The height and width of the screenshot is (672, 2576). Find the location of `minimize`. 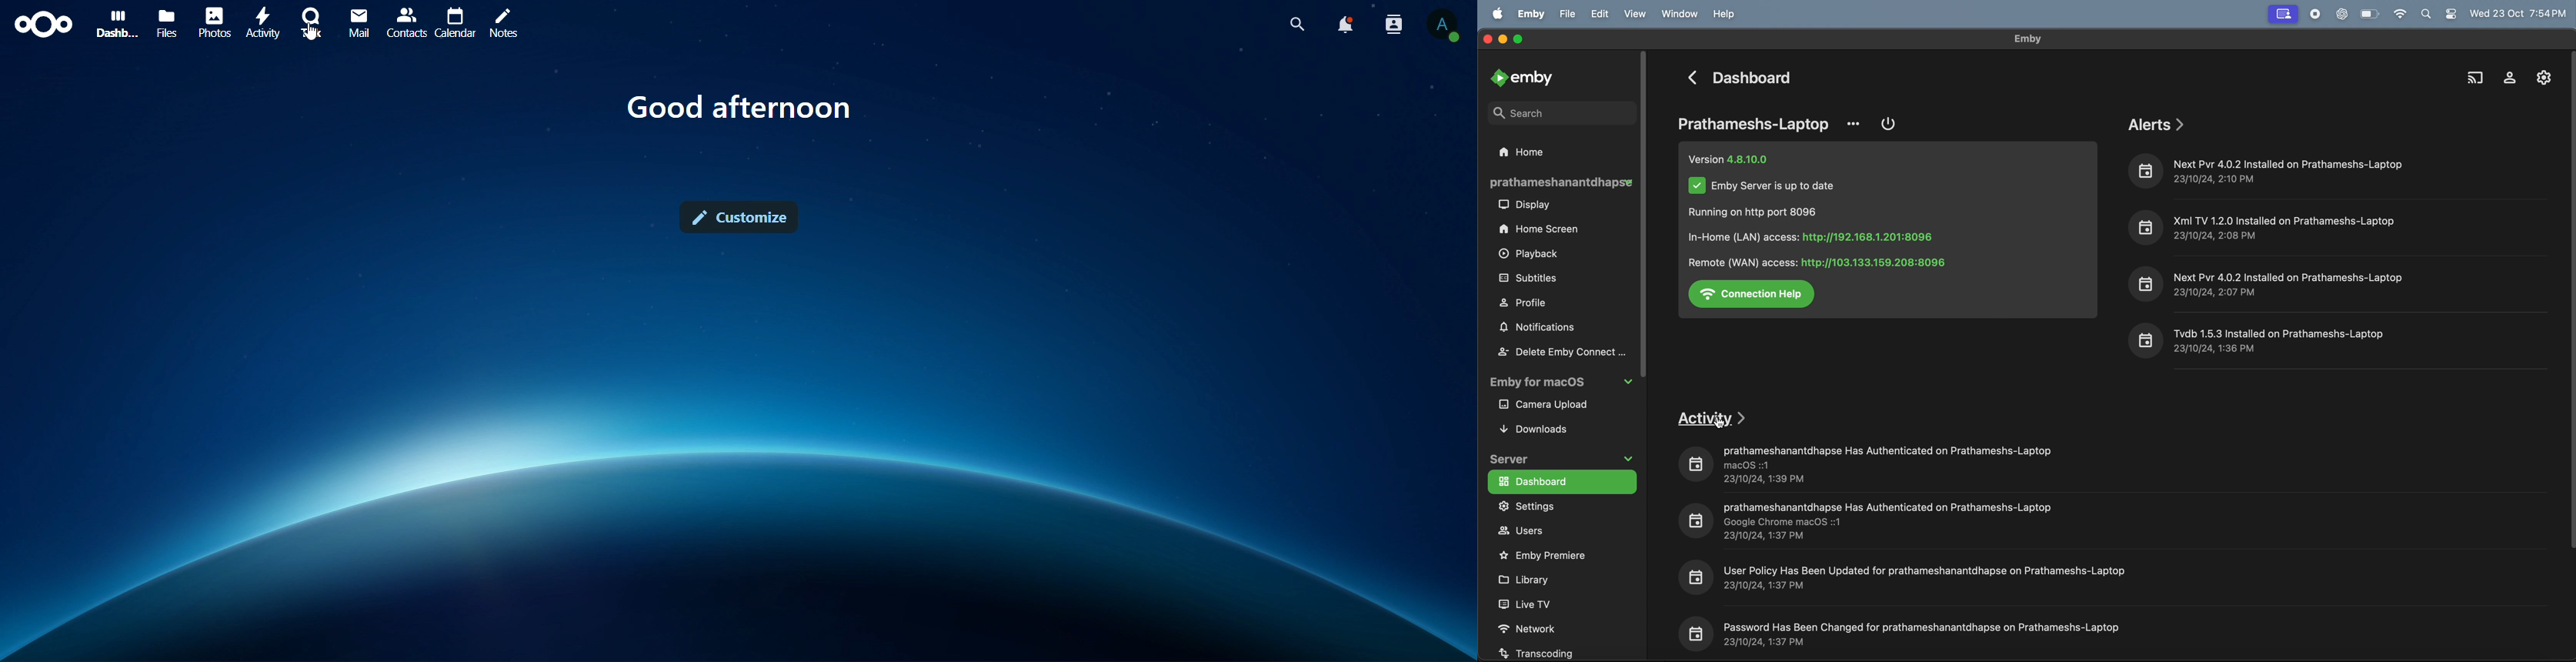

minimize is located at coordinates (1504, 40).